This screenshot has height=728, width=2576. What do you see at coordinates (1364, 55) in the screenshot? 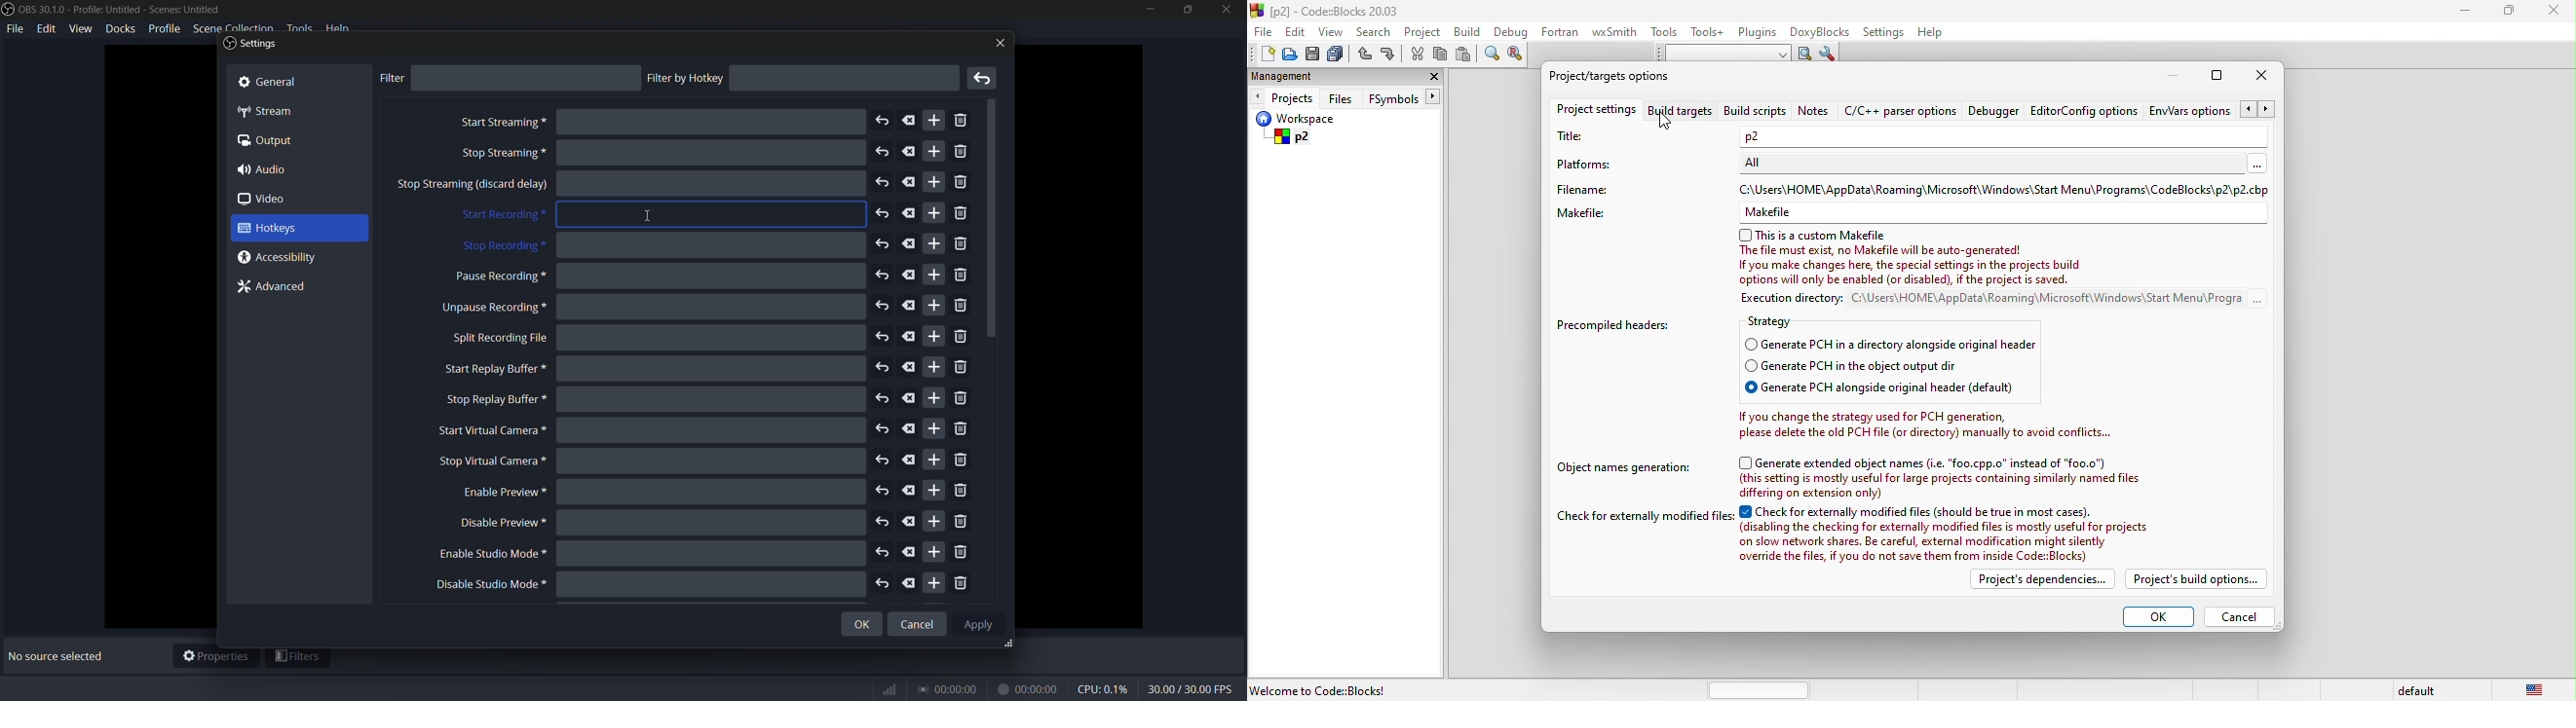
I see `undo` at bounding box center [1364, 55].